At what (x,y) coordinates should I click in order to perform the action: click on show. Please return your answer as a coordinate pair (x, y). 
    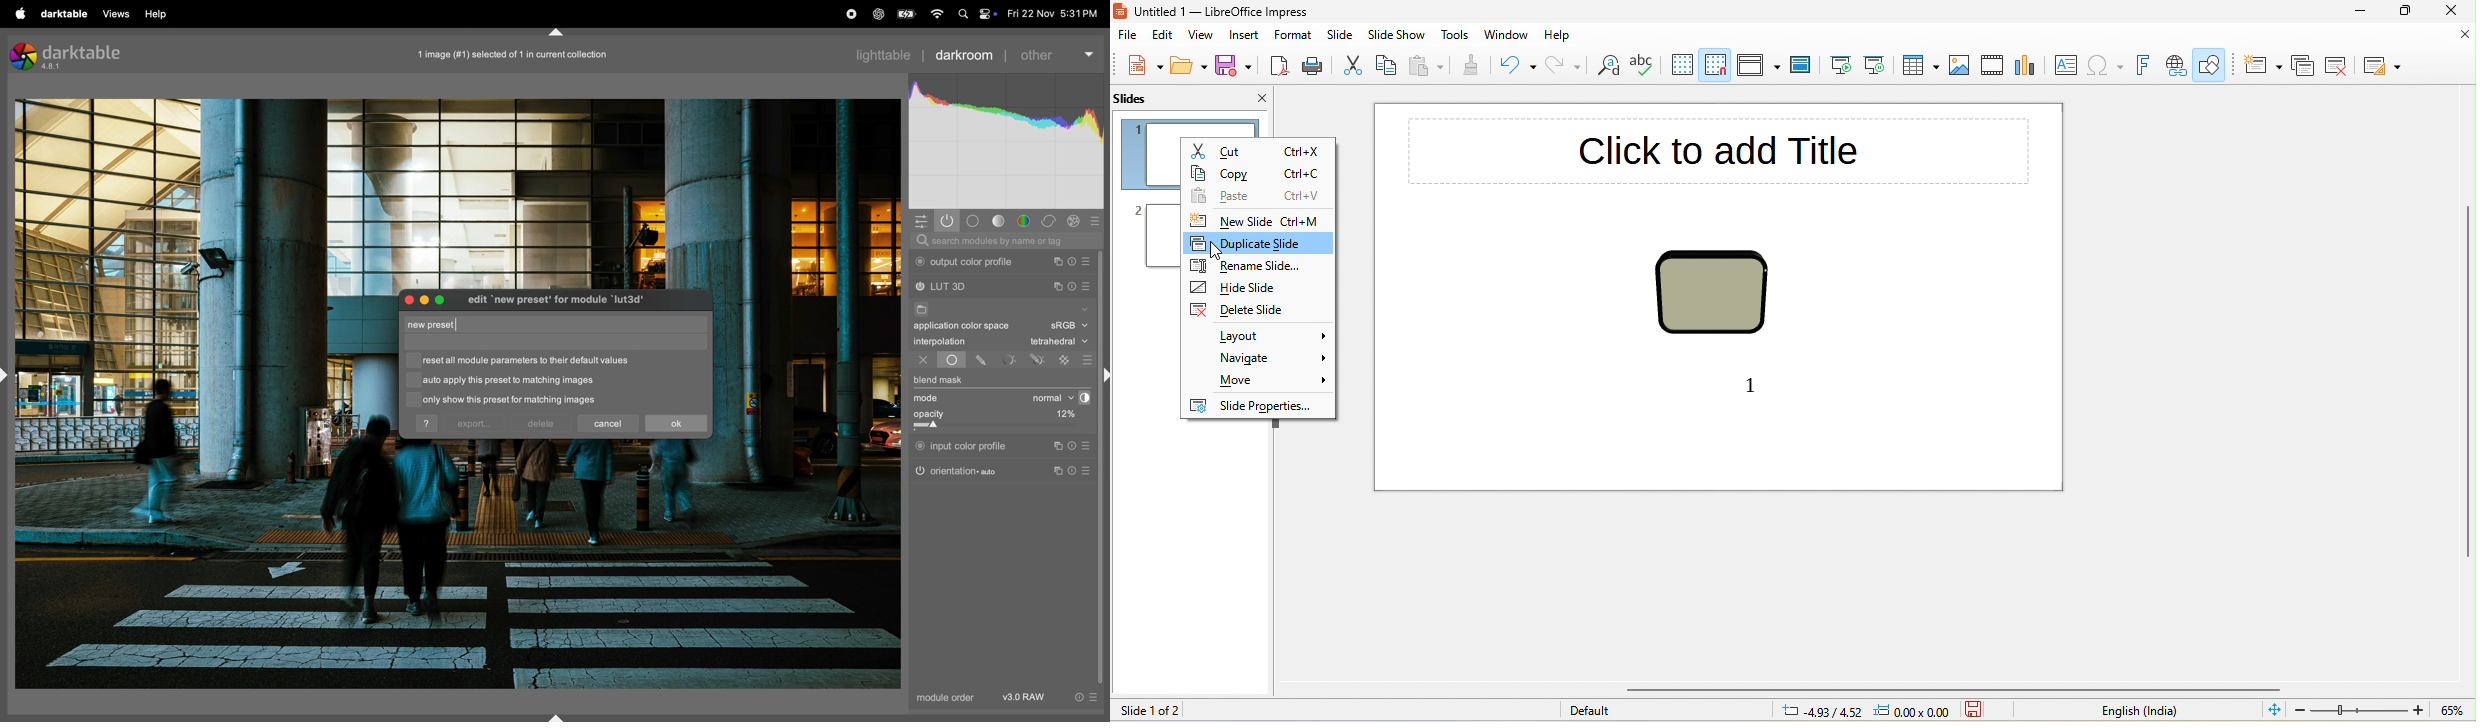
    Looking at the image, I should click on (1084, 307).